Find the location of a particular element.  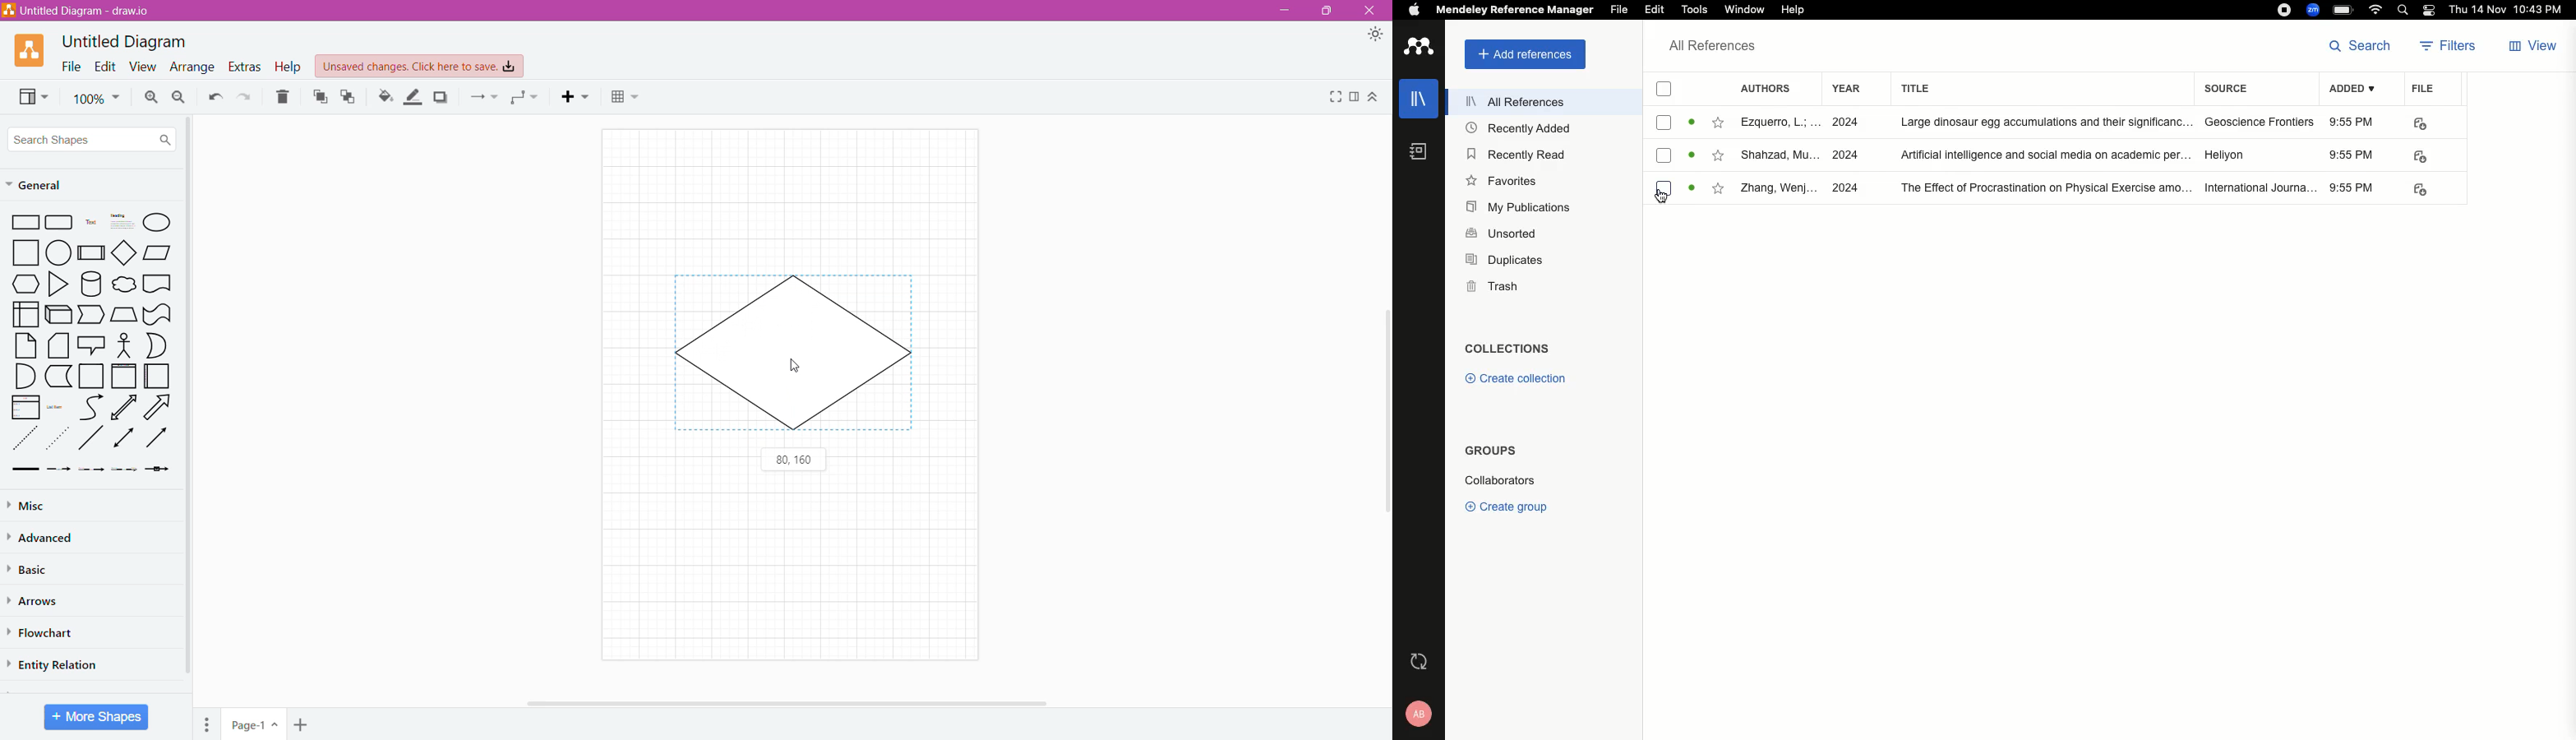

Unsaved Changes. Click here to save is located at coordinates (420, 66).